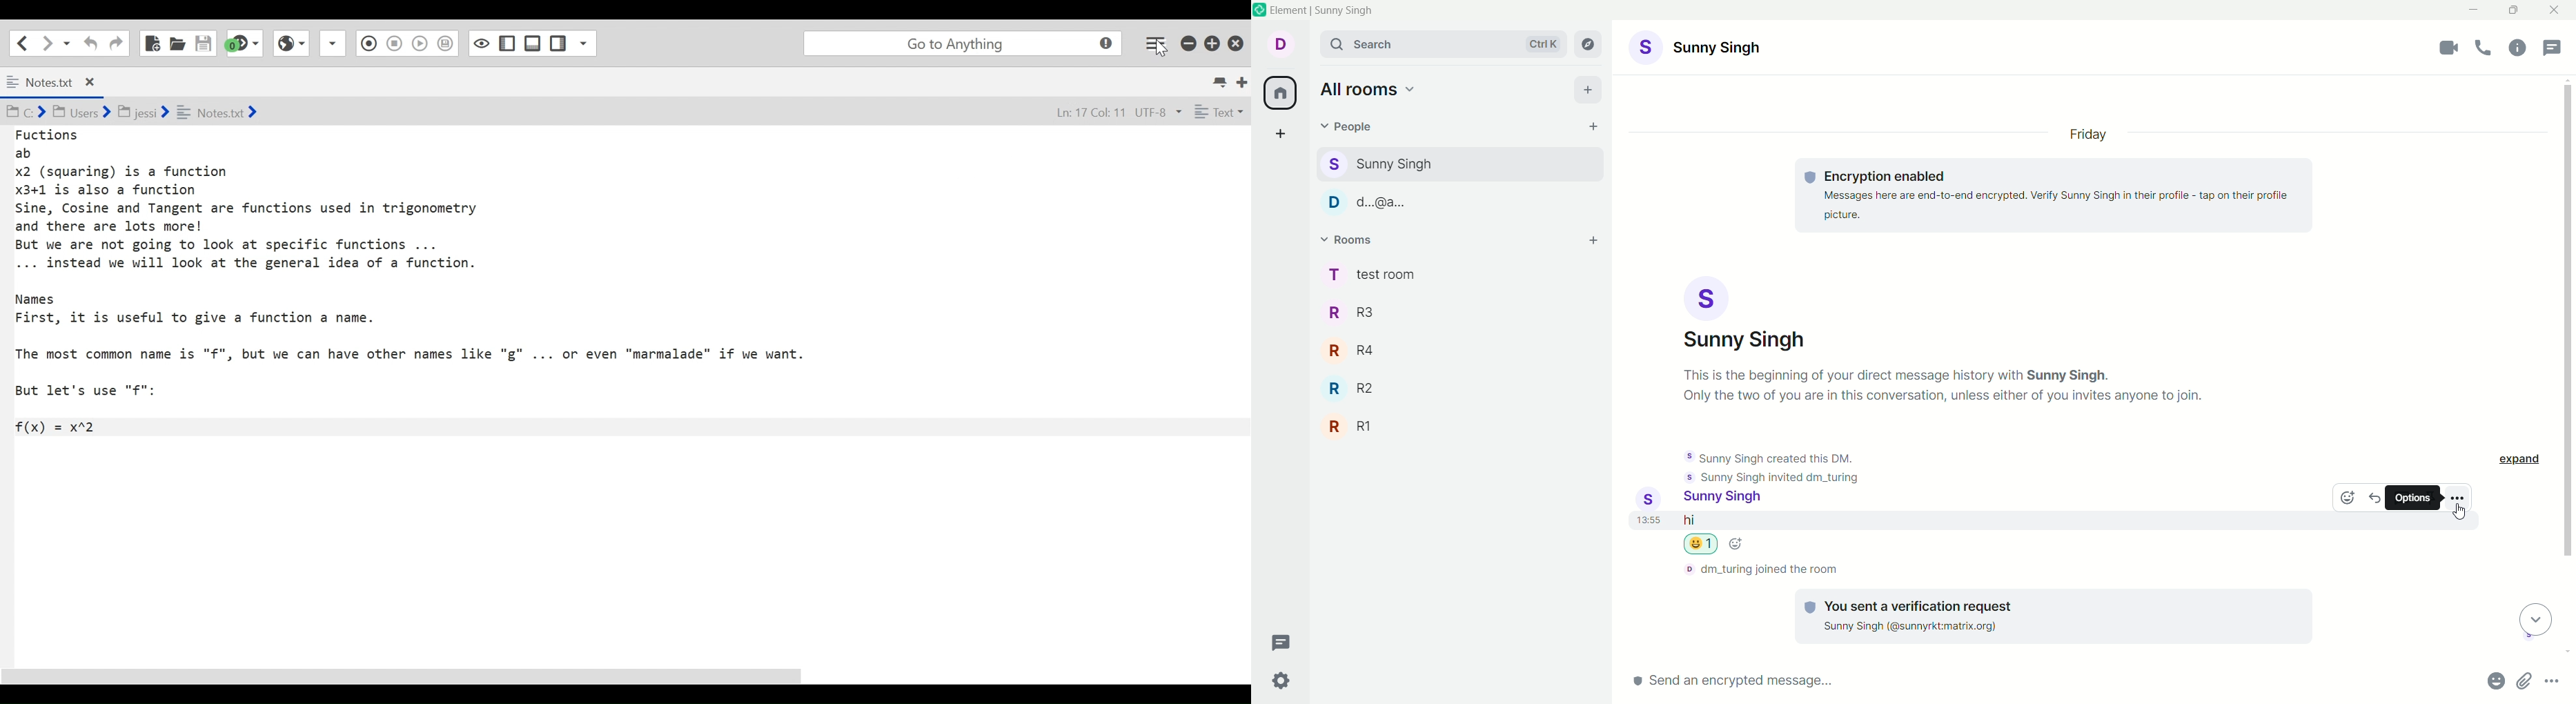 This screenshot has width=2576, height=728. Describe the element at coordinates (1698, 49) in the screenshot. I see `account` at that location.